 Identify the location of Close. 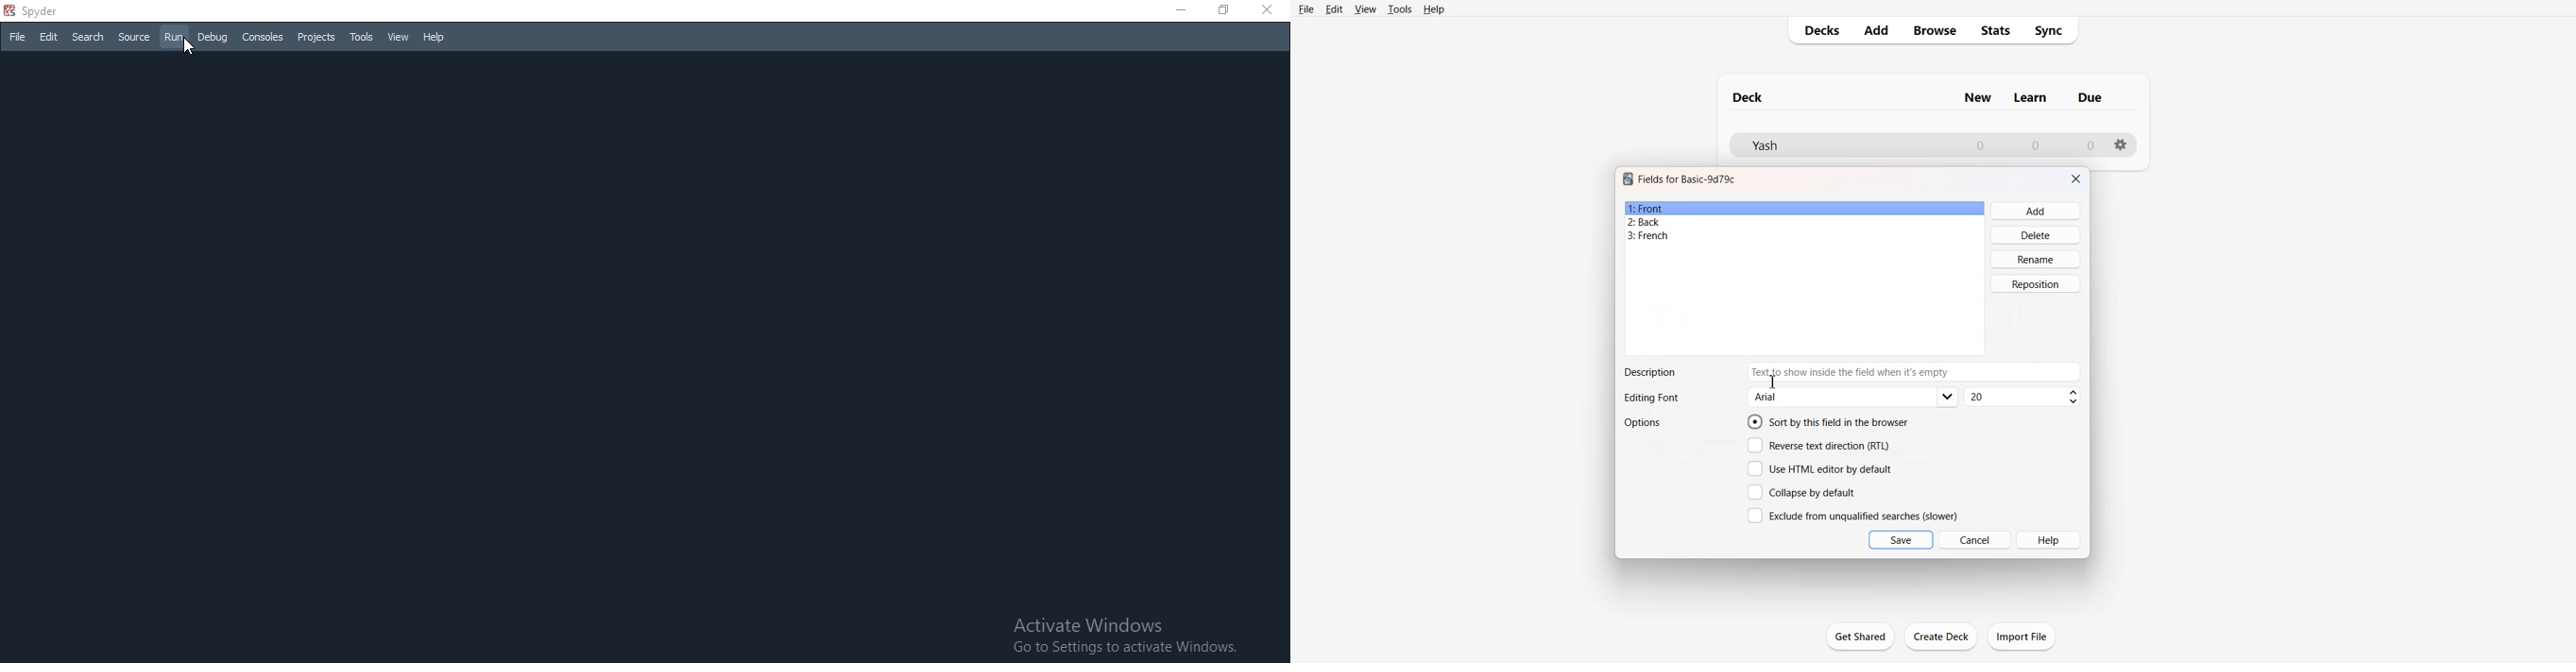
(2076, 179).